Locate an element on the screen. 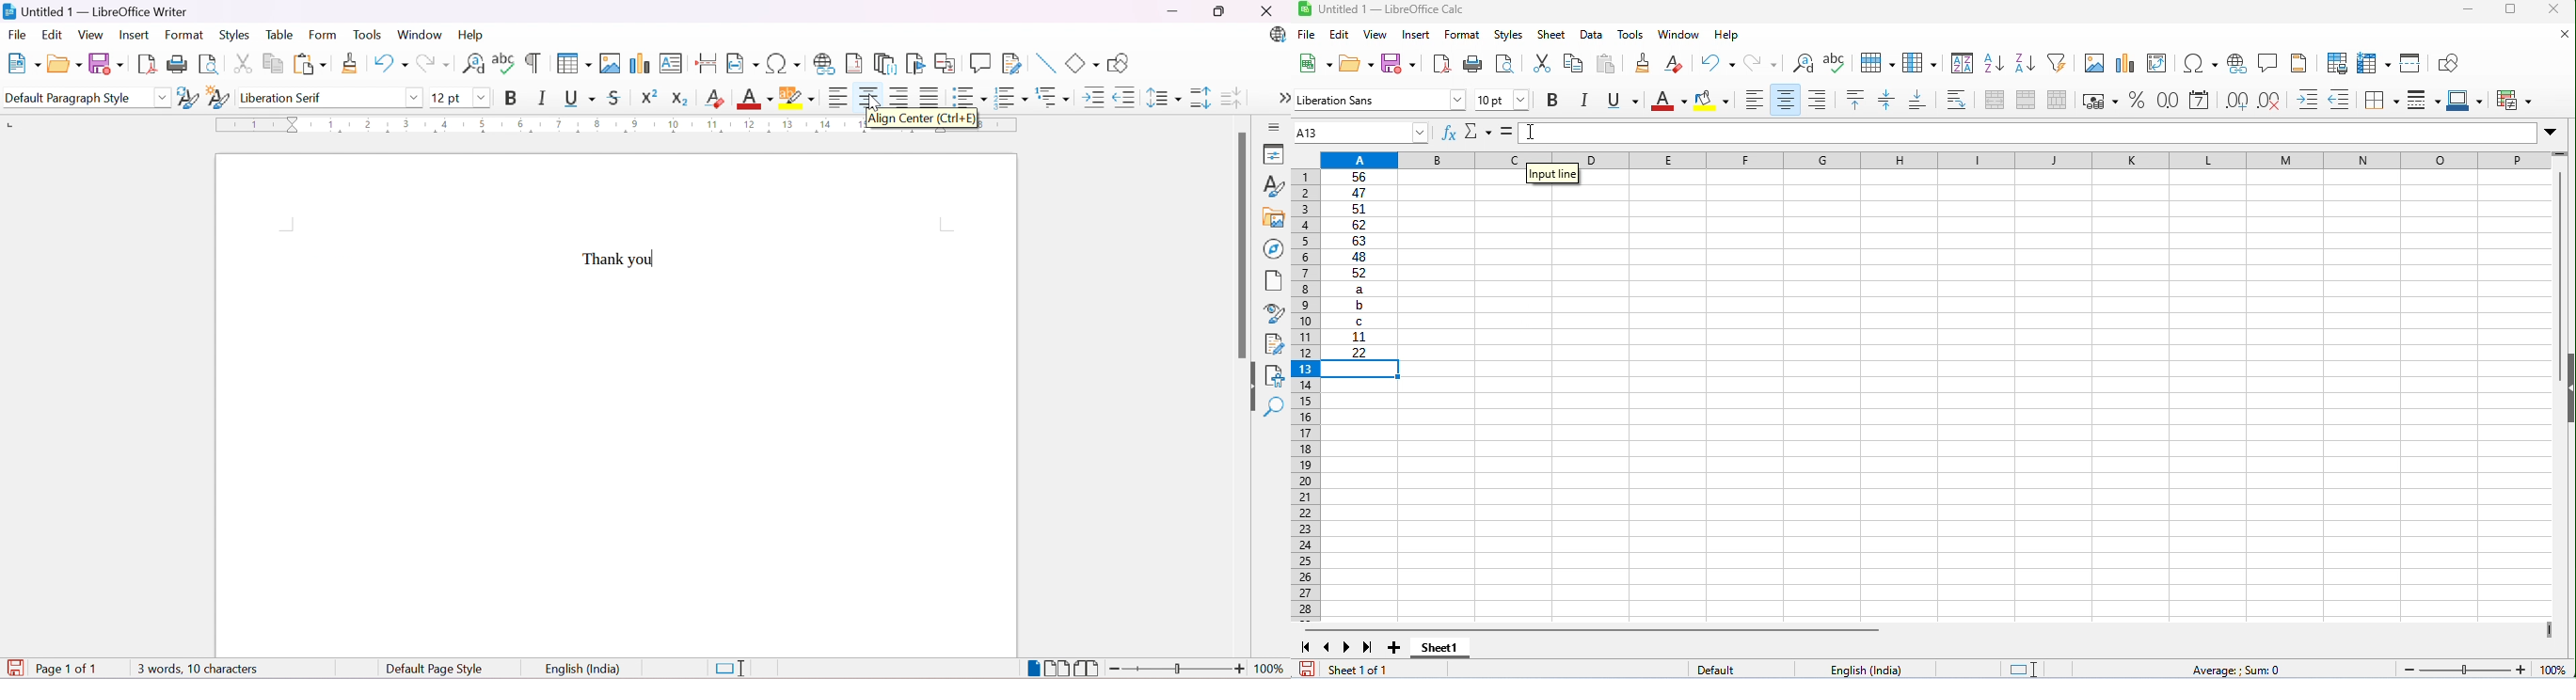 The height and width of the screenshot is (700, 2576). Justified is located at coordinates (929, 97).